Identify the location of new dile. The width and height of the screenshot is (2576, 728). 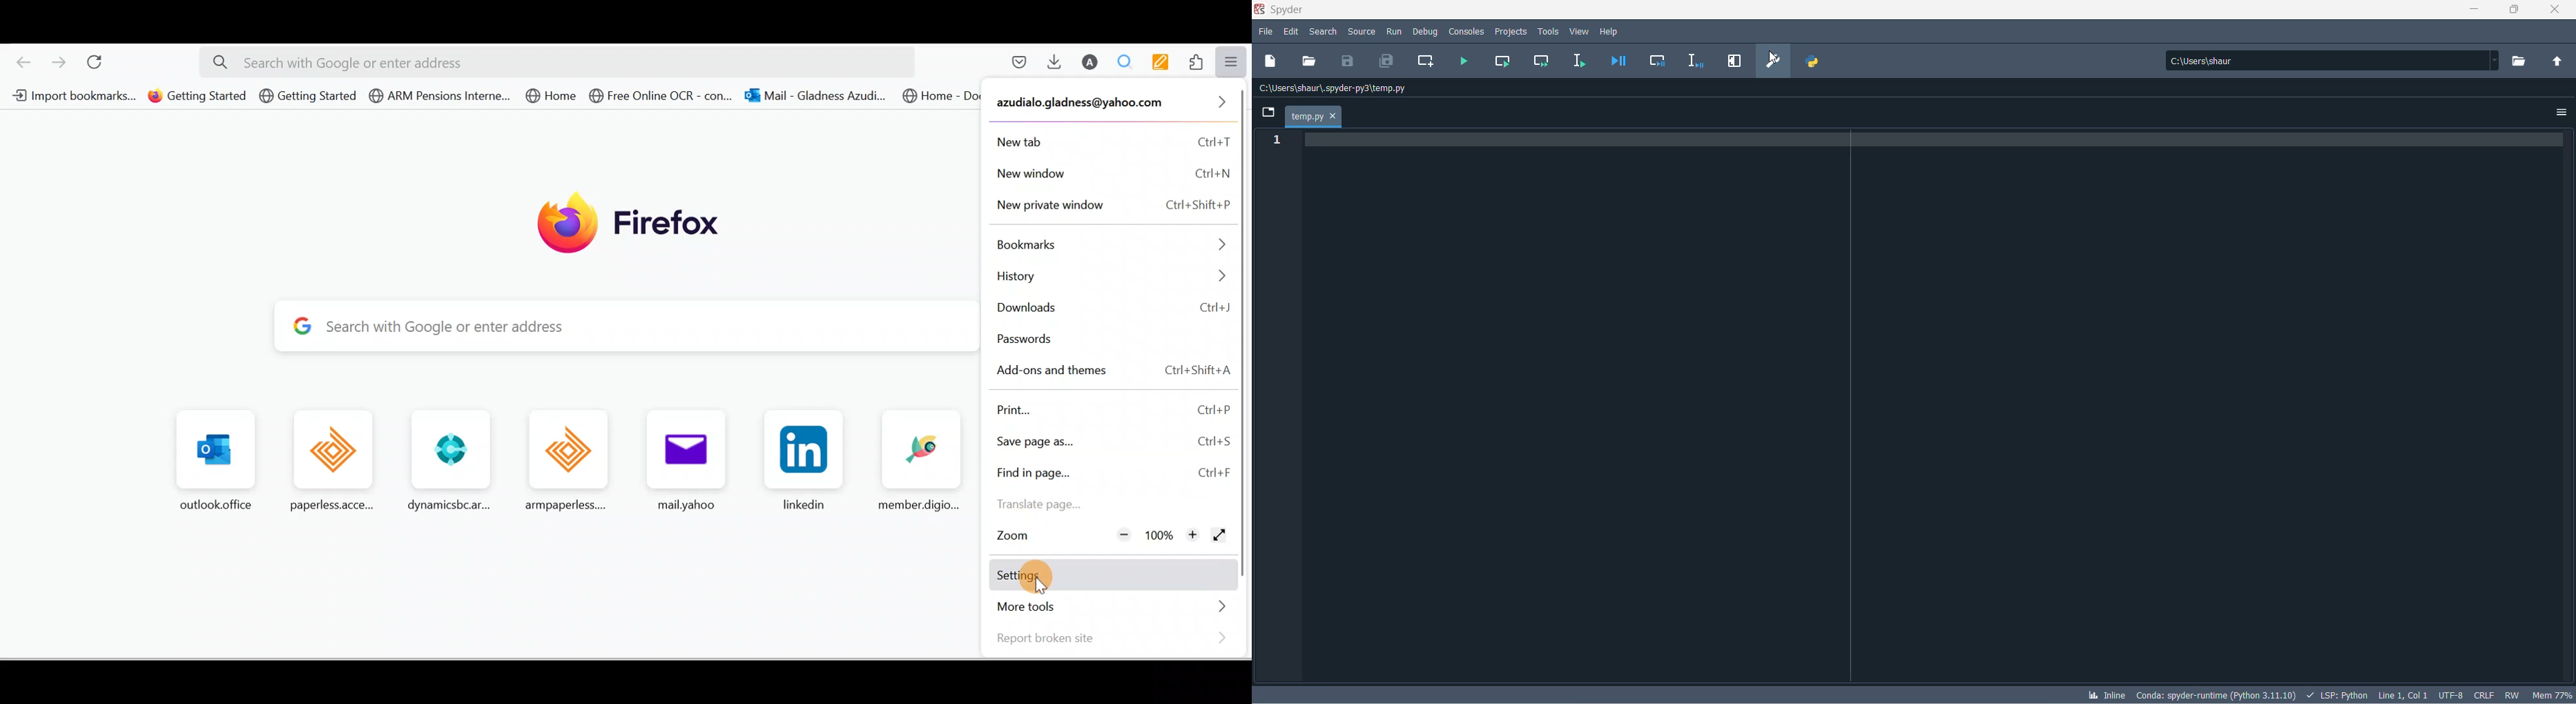
(1271, 60).